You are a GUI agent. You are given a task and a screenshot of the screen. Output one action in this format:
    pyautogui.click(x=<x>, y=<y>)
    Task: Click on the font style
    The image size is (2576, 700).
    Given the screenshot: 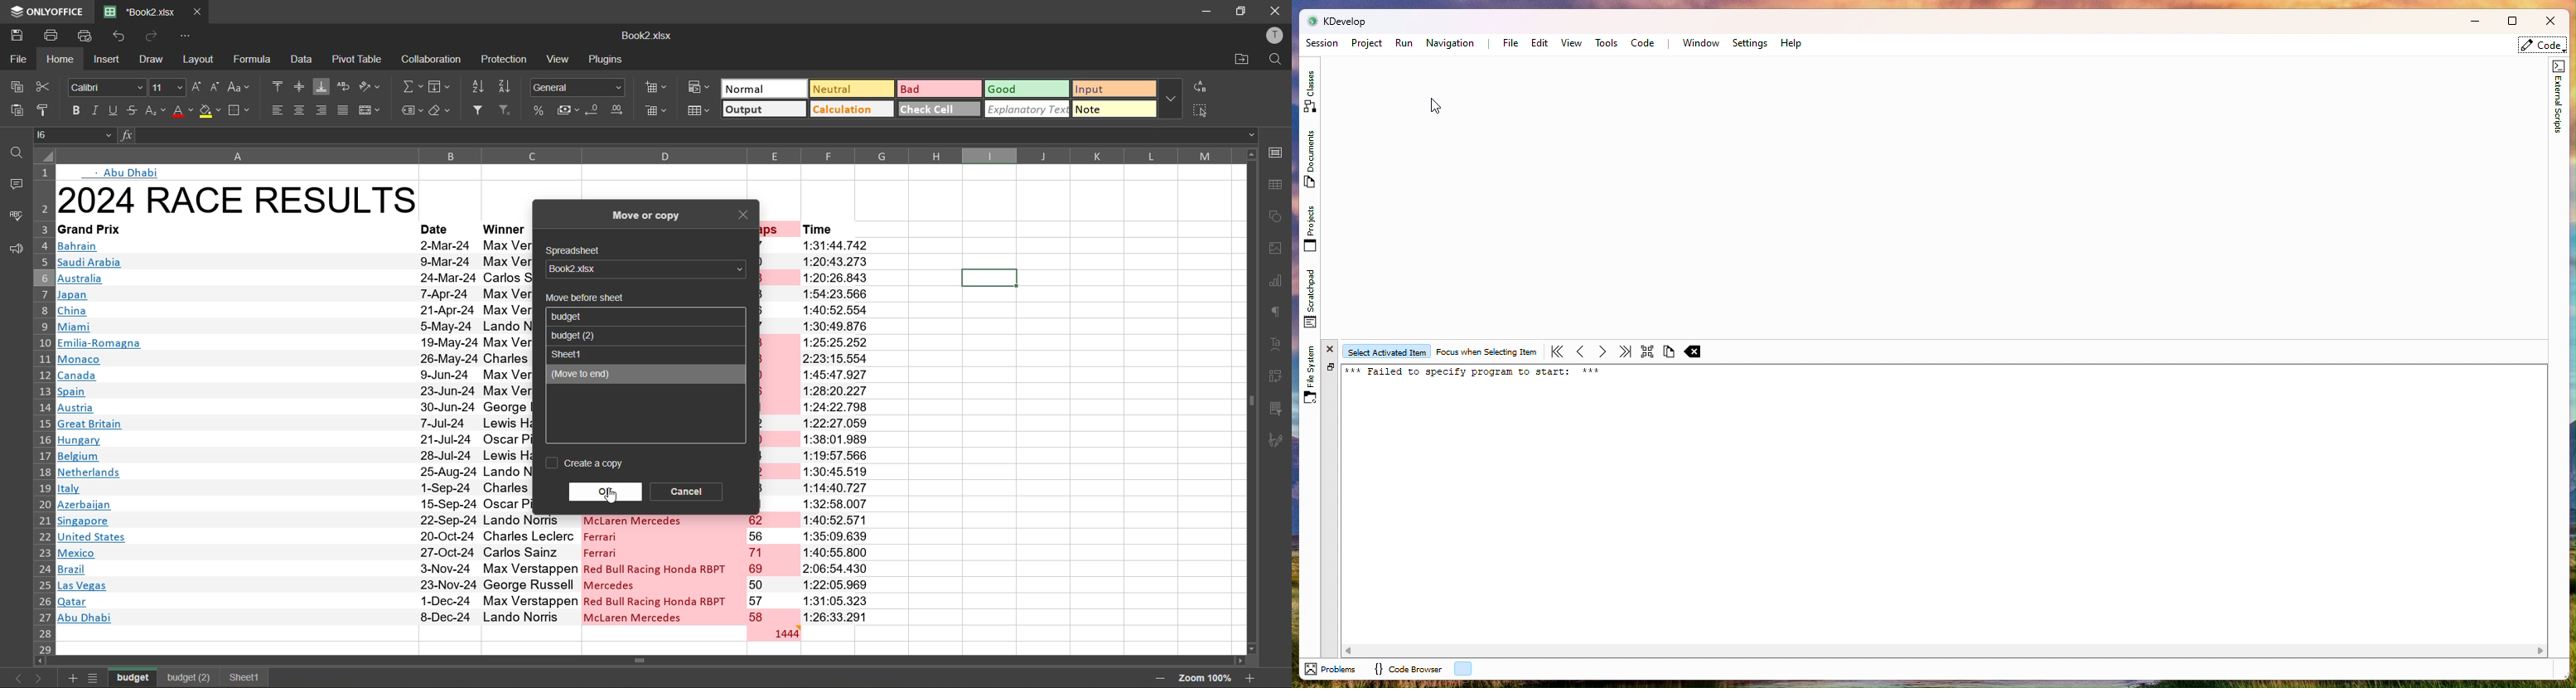 What is the action you would take?
    pyautogui.click(x=108, y=88)
    